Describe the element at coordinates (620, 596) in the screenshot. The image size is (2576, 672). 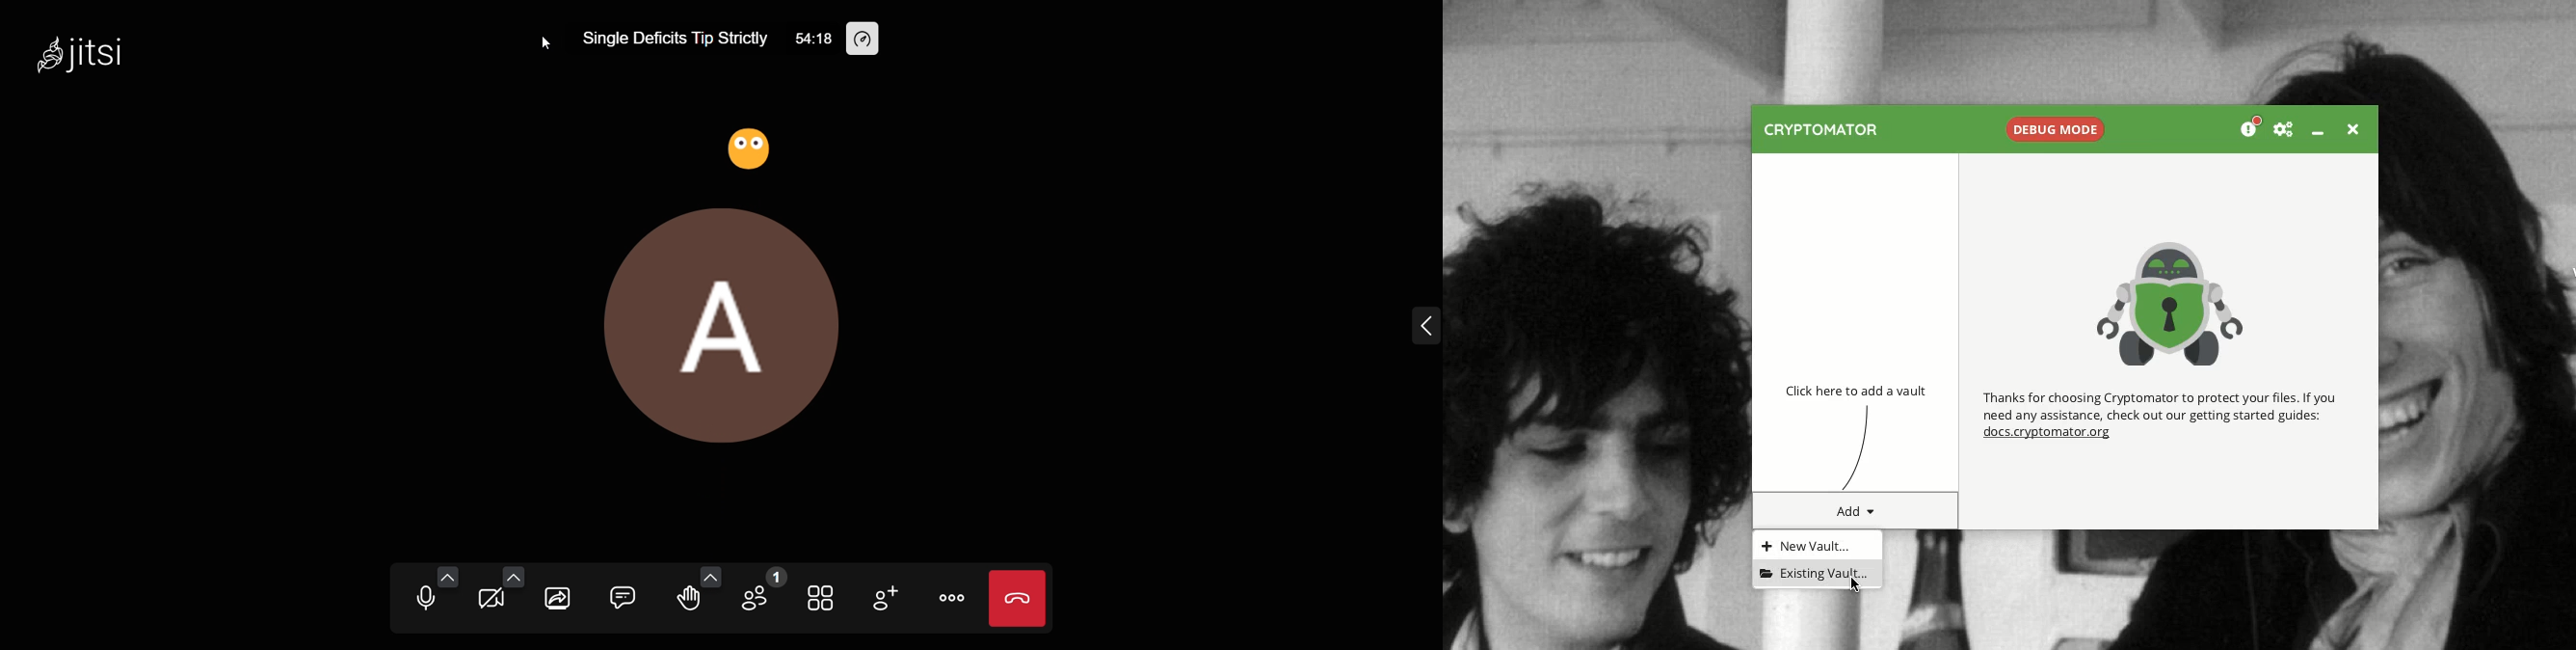
I see `open chat` at that location.